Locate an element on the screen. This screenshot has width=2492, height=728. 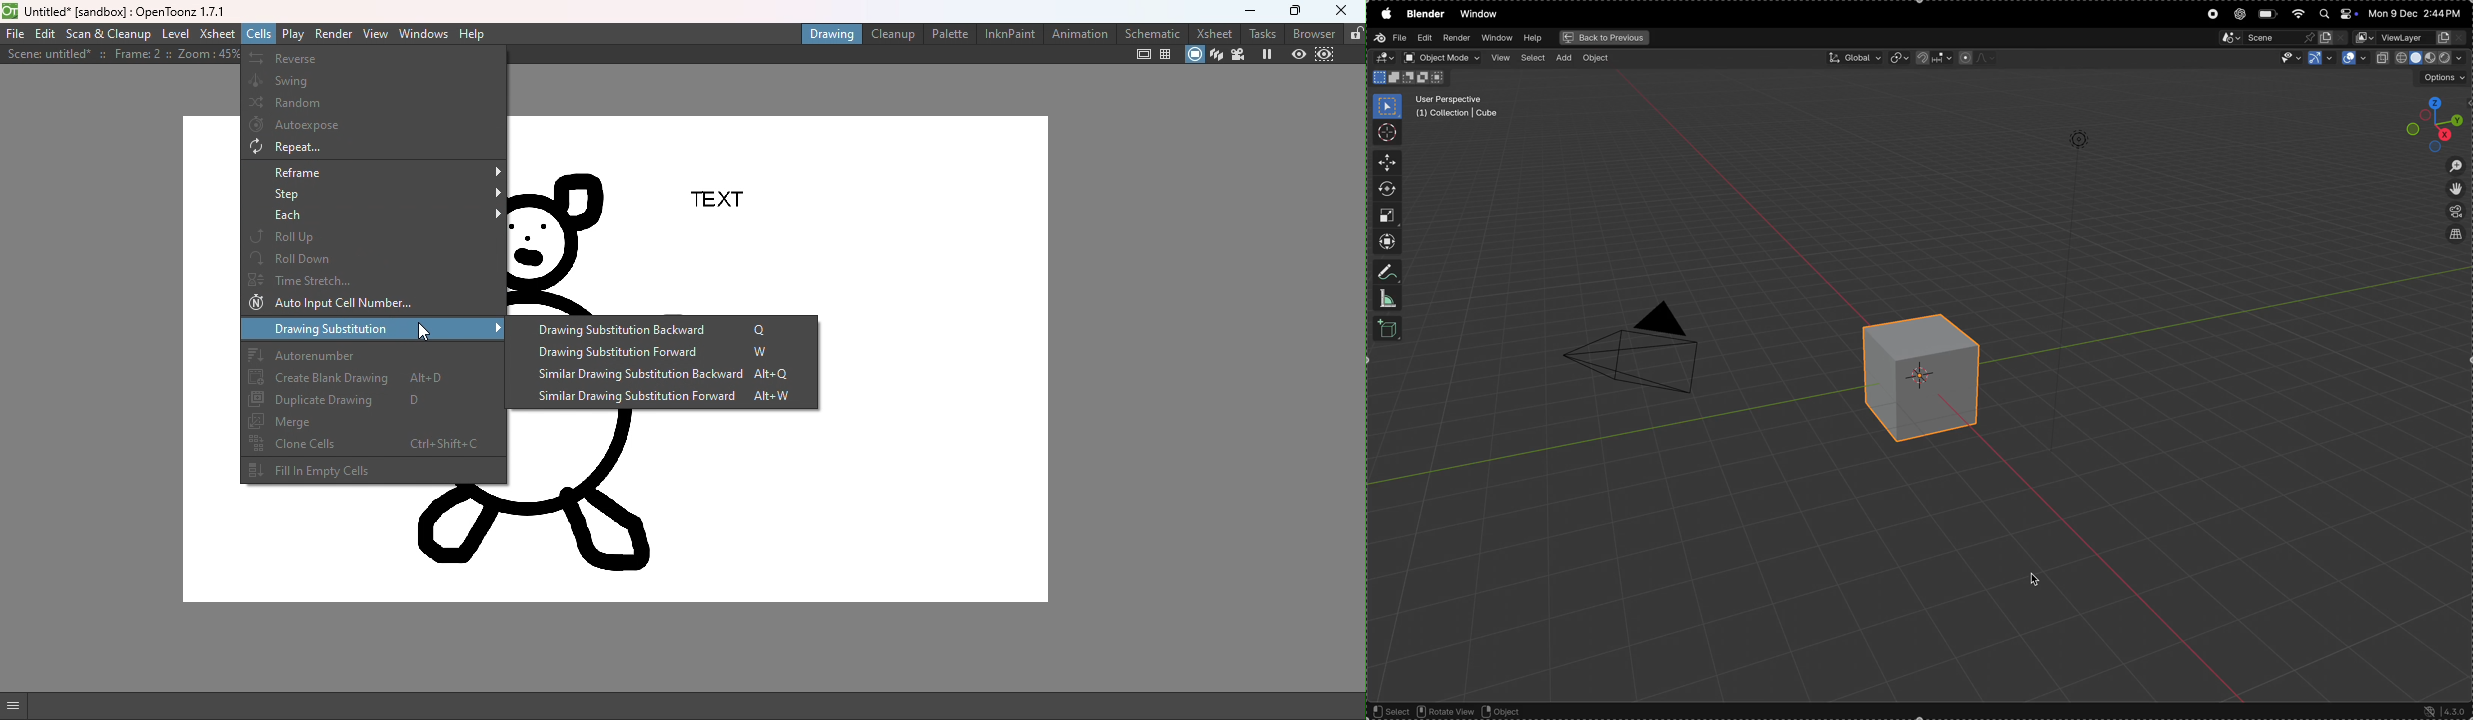
GUI show/hide is located at coordinates (19, 706).